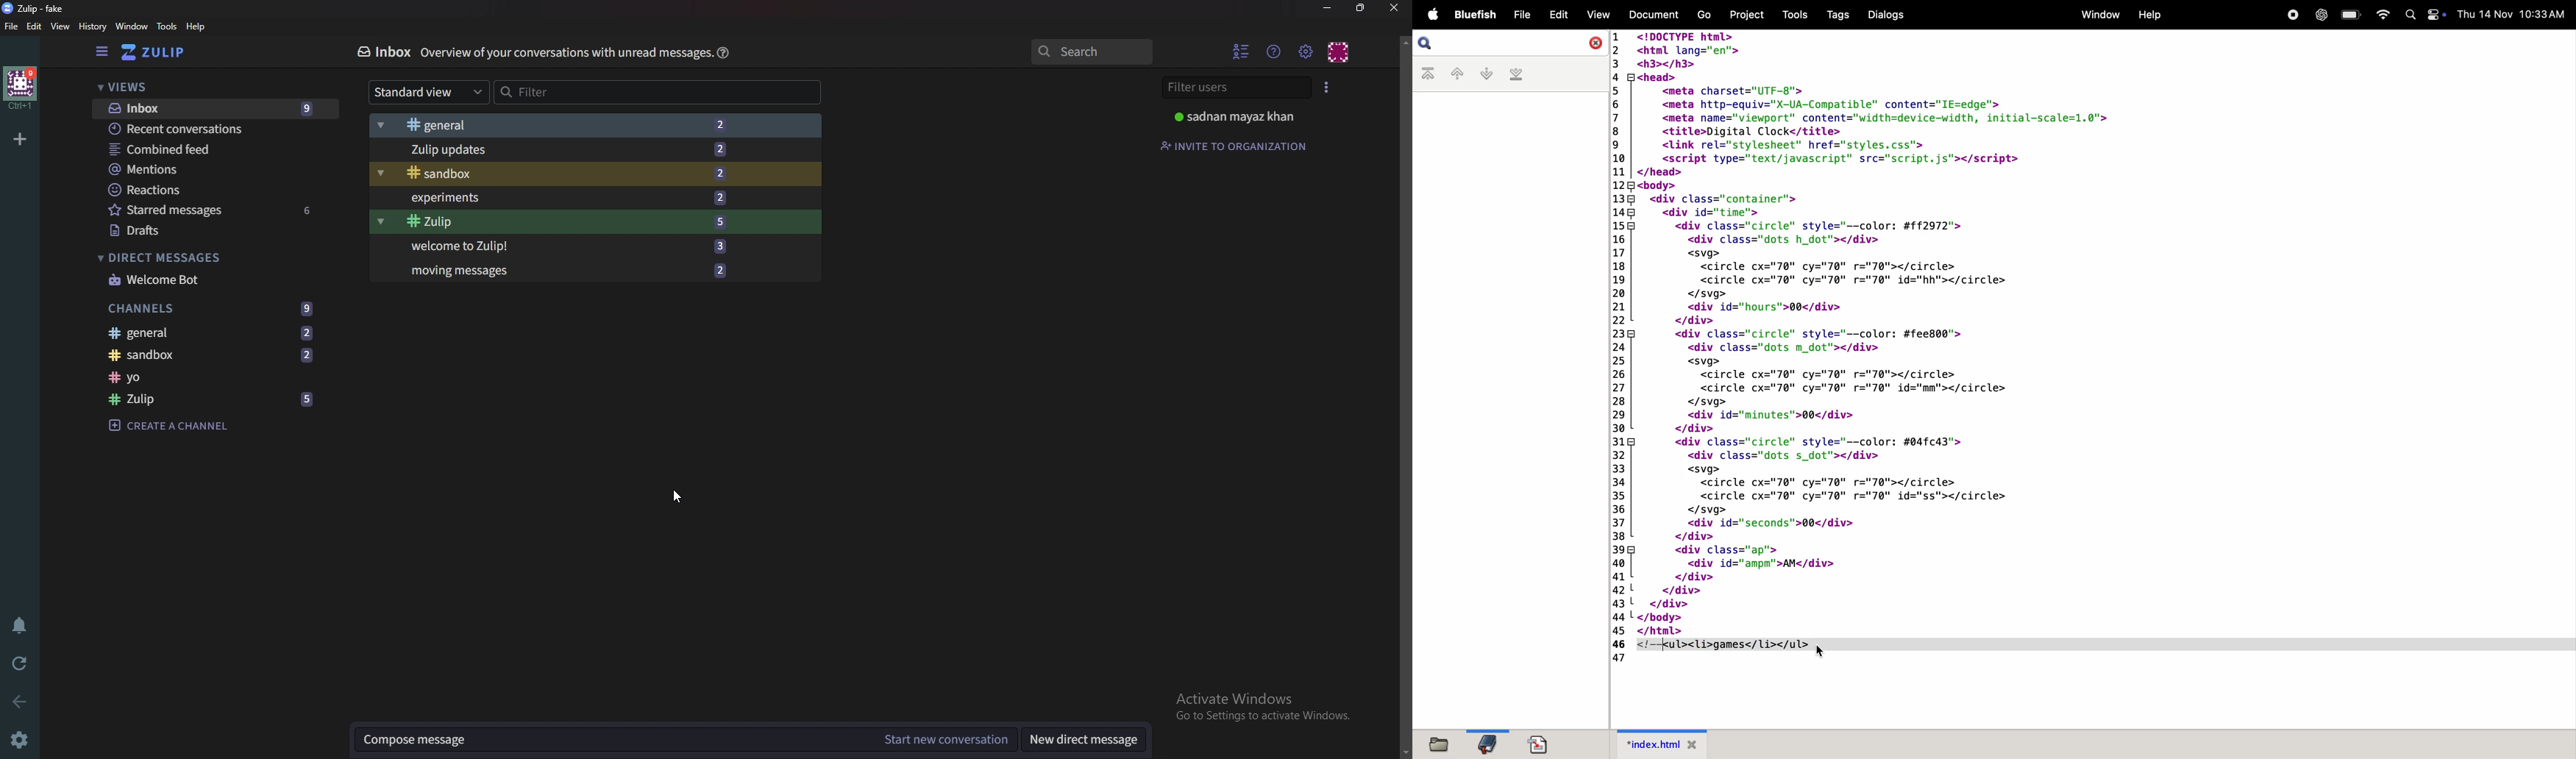 This screenshot has height=784, width=2576. What do you see at coordinates (1326, 87) in the screenshot?
I see `user list style` at bounding box center [1326, 87].